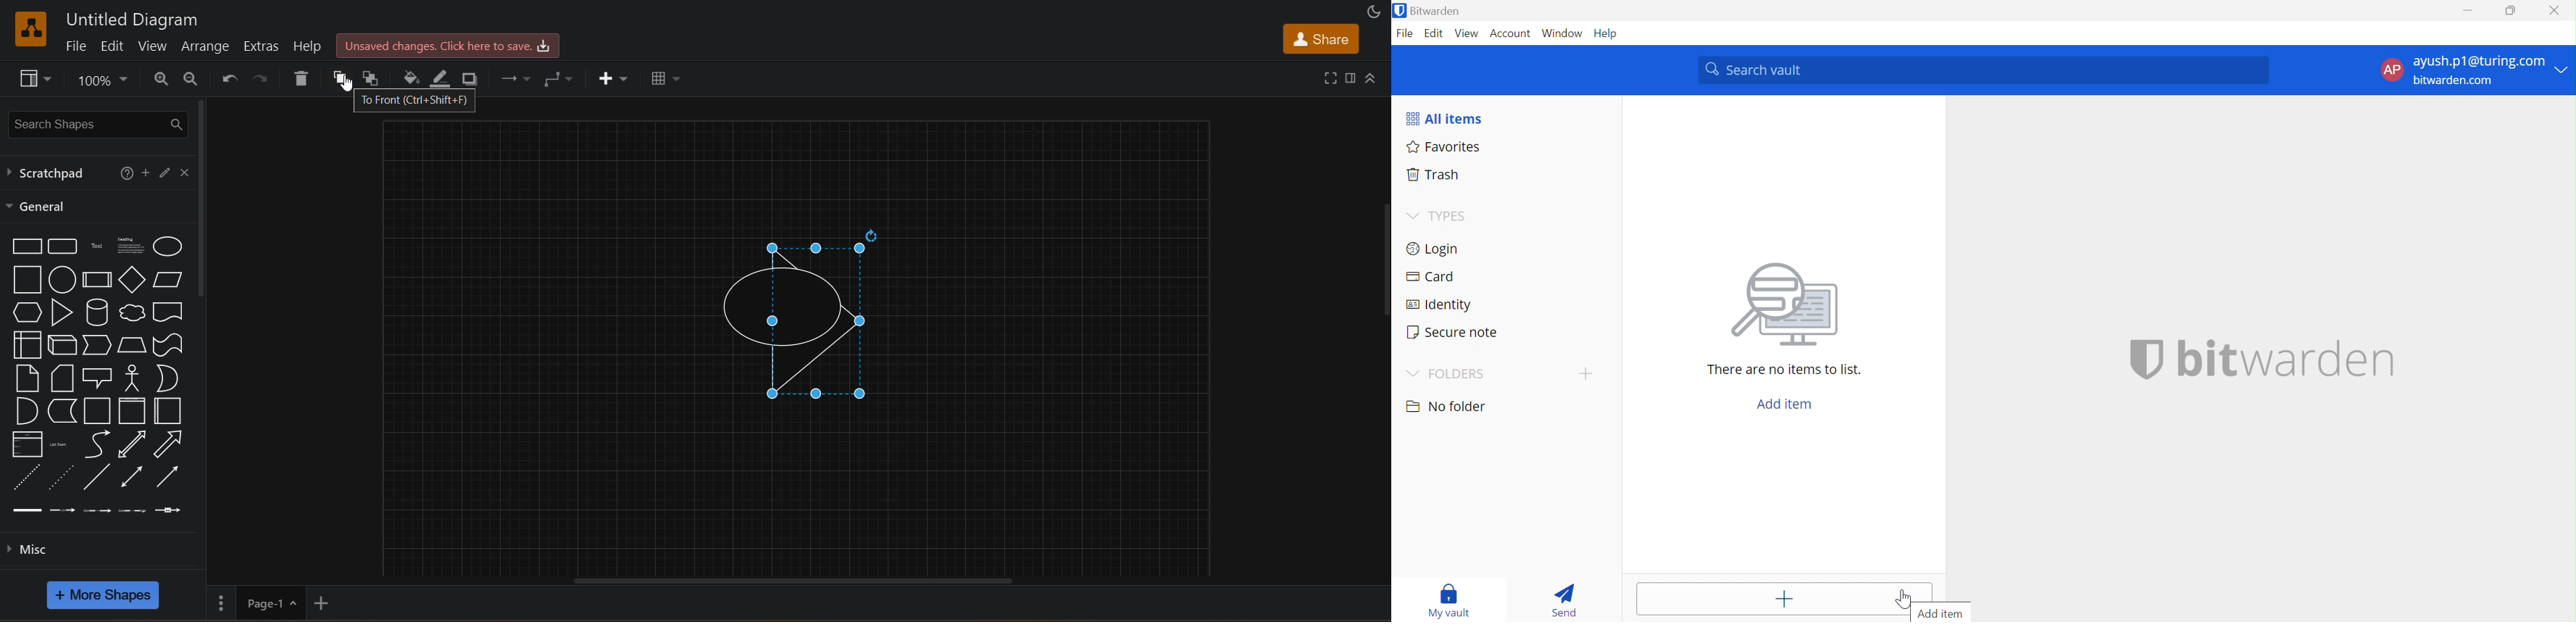  Describe the element at coordinates (1902, 599) in the screenshot. I see `Cursor` at that location.